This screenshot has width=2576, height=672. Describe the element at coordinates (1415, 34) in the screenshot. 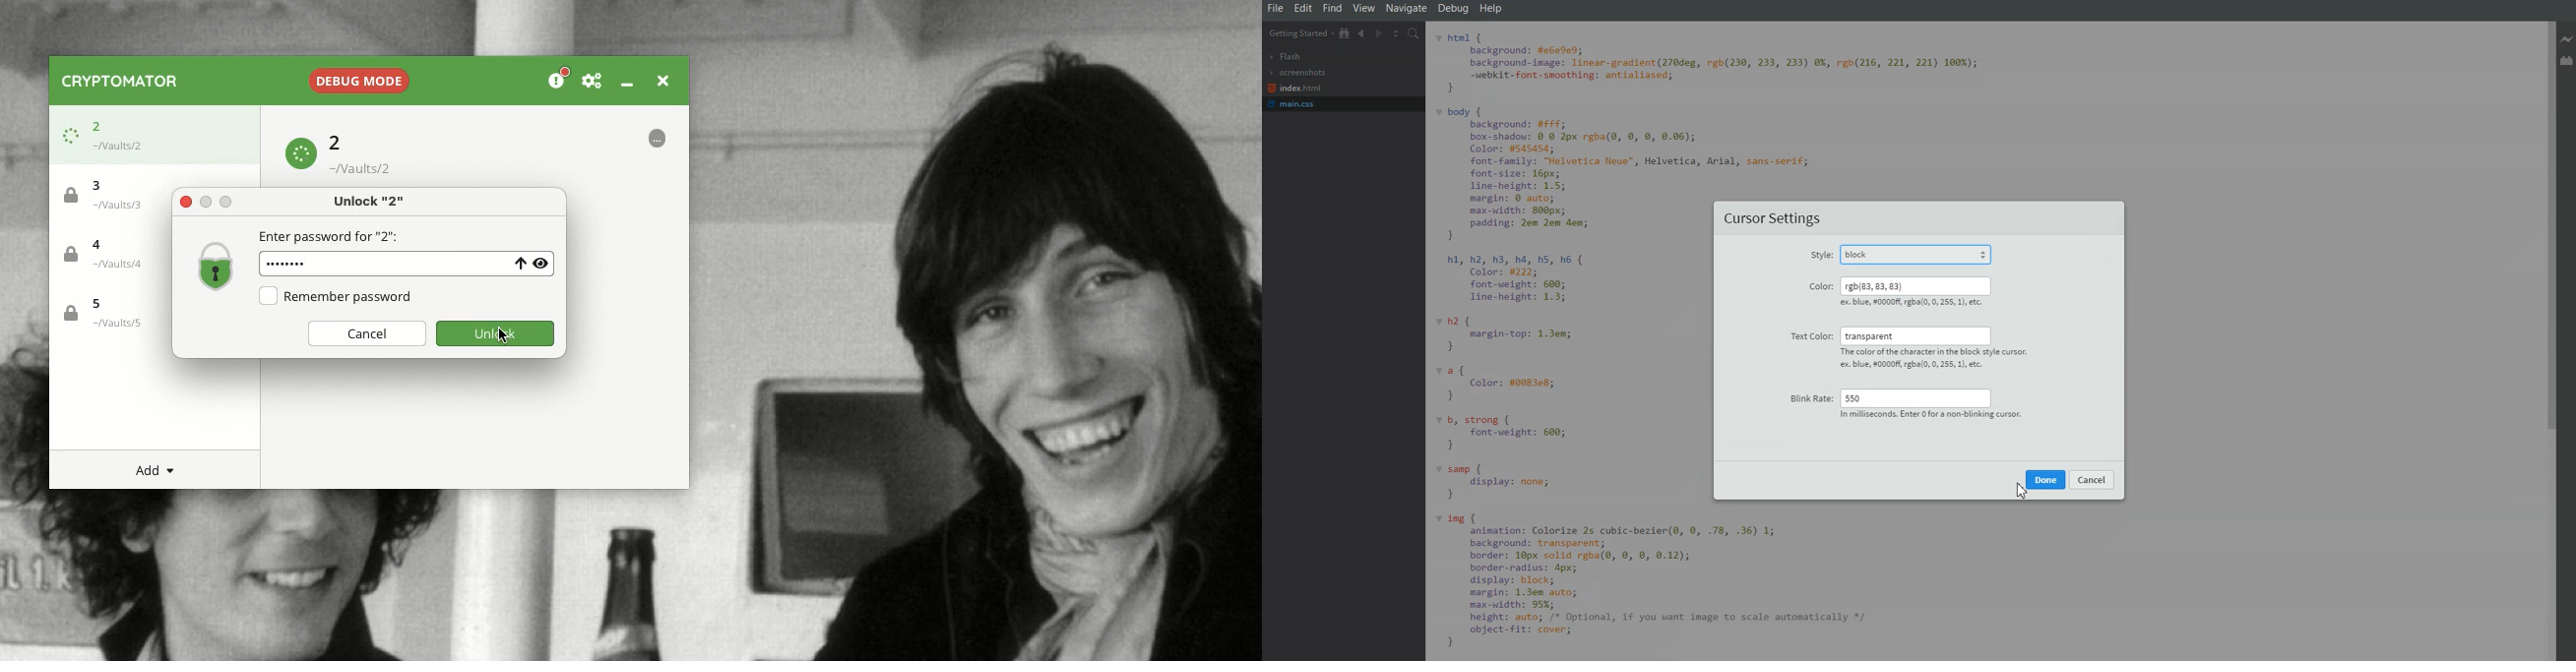

I see `find in files` at that location.